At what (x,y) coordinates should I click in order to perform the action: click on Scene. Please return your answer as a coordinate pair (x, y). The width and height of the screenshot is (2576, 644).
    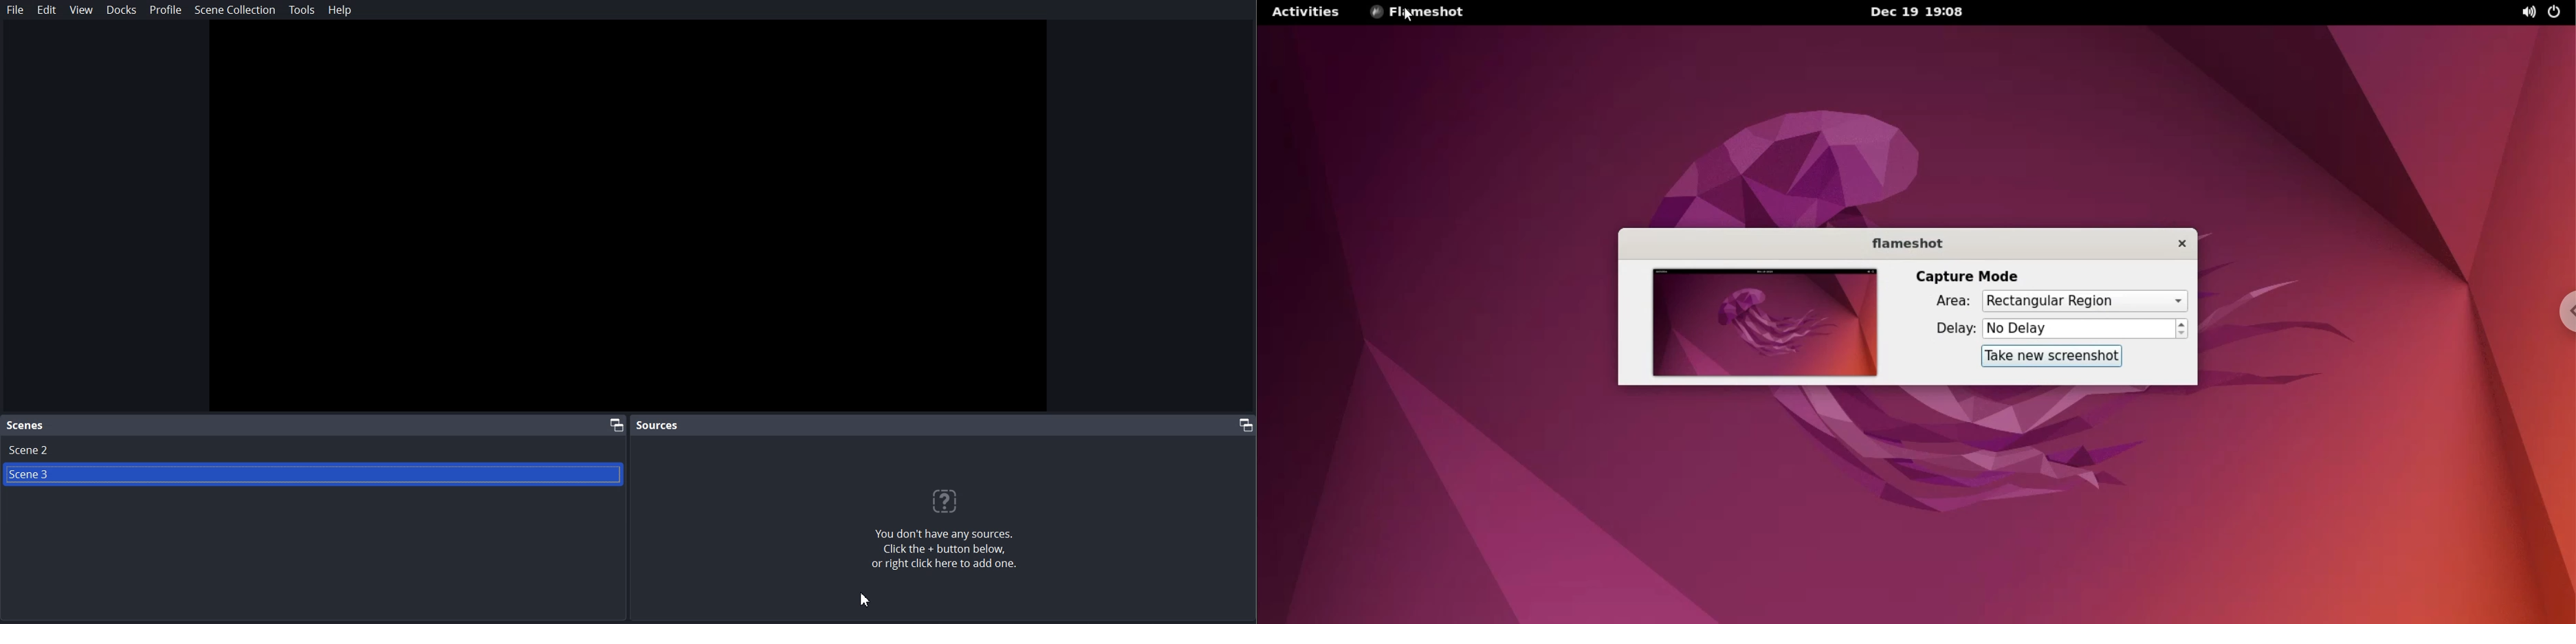
    Looking at the image, I should click on (26, 426).